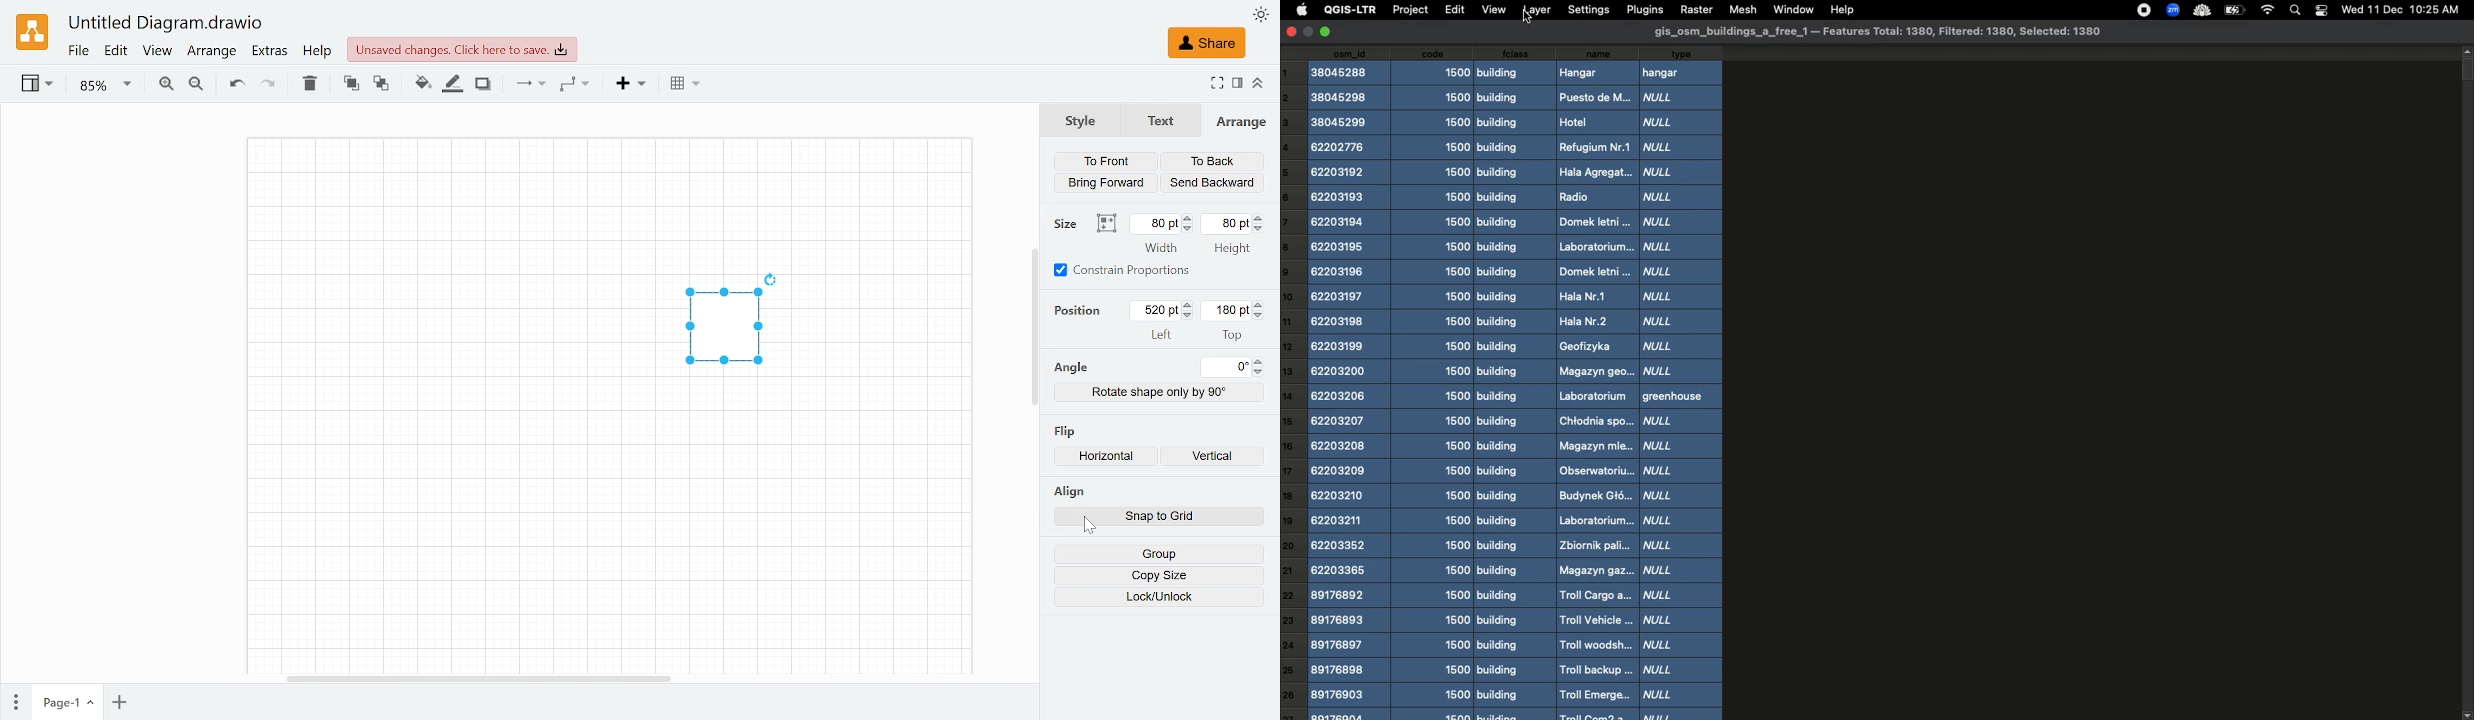  I want to click on To font, so click(351, 84).